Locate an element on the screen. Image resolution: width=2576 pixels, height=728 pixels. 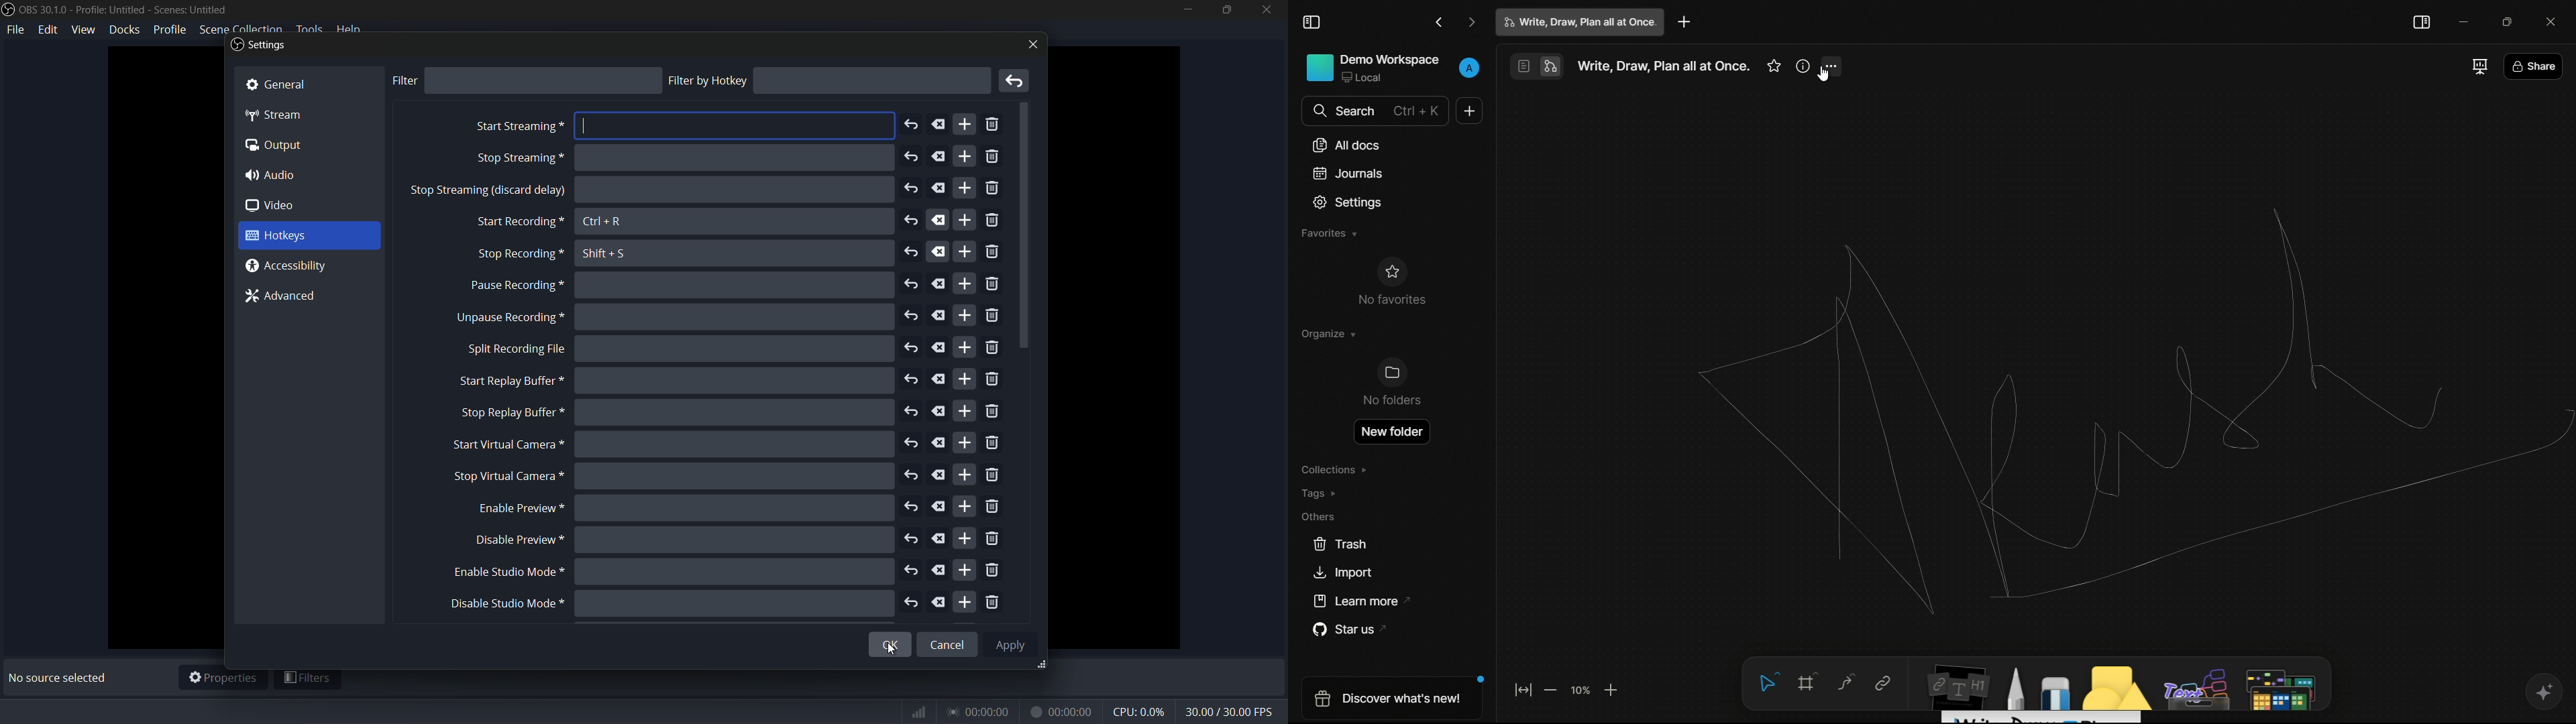
add more is located at coordinates (965, 347).